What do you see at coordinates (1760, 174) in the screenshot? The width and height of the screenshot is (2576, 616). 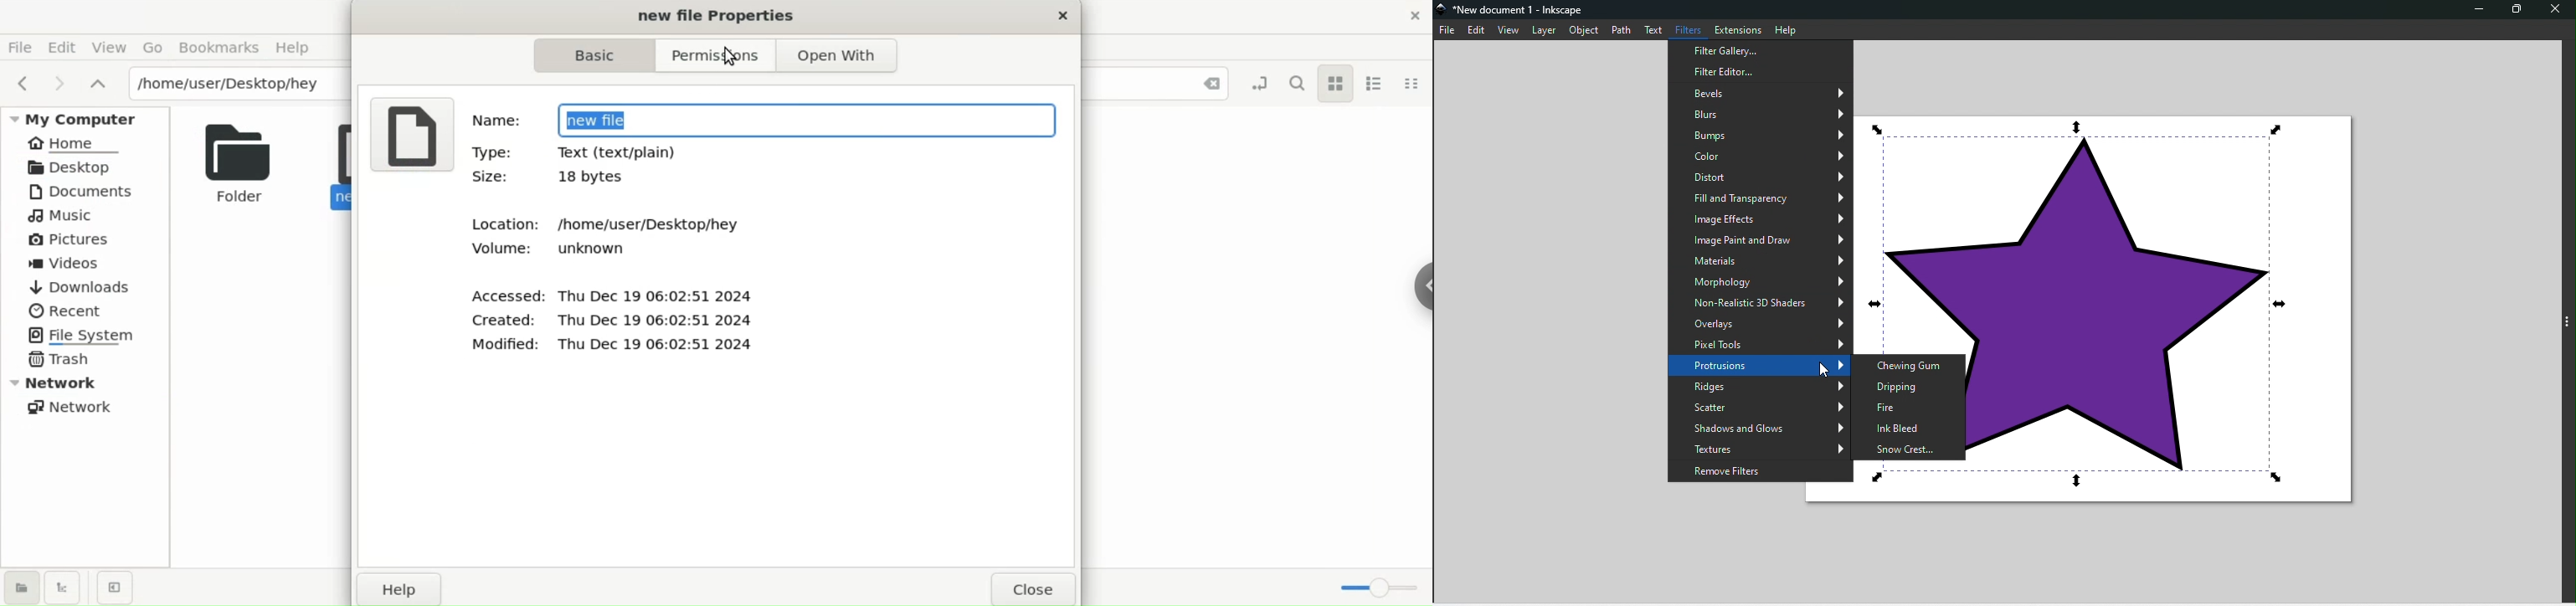 I see `Distort` at bounding box center [1760, 174].